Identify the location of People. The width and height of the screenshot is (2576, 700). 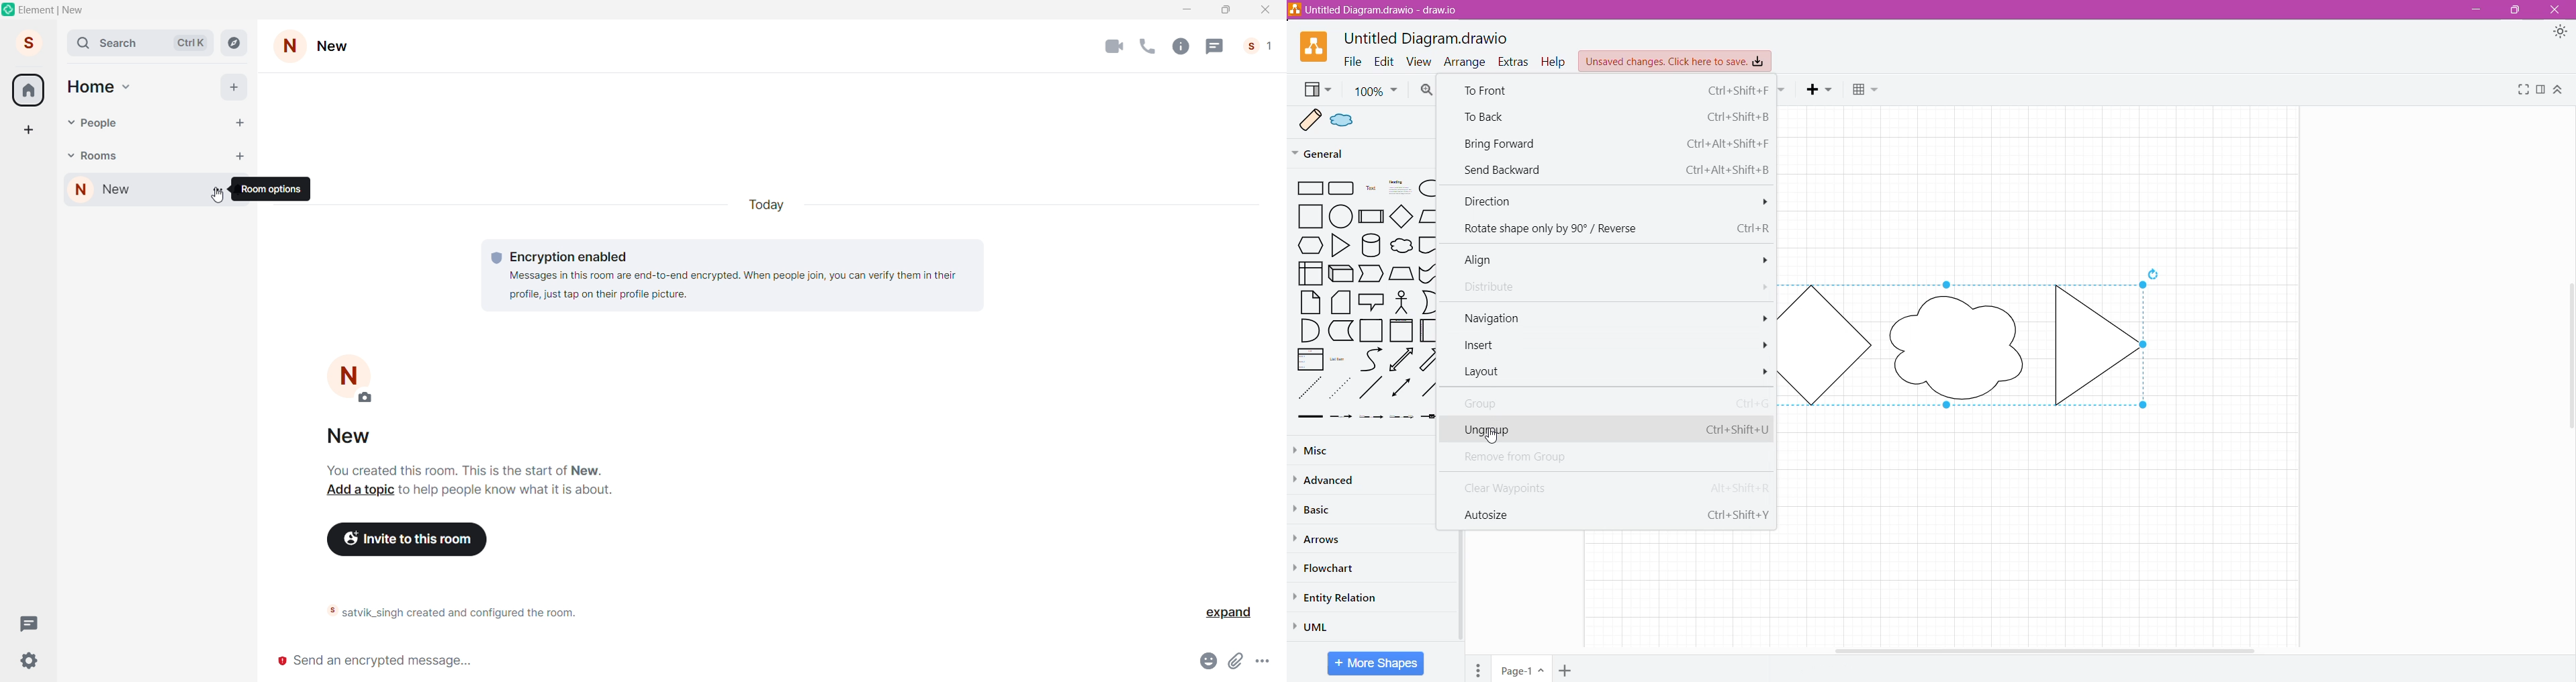
(101, 123).